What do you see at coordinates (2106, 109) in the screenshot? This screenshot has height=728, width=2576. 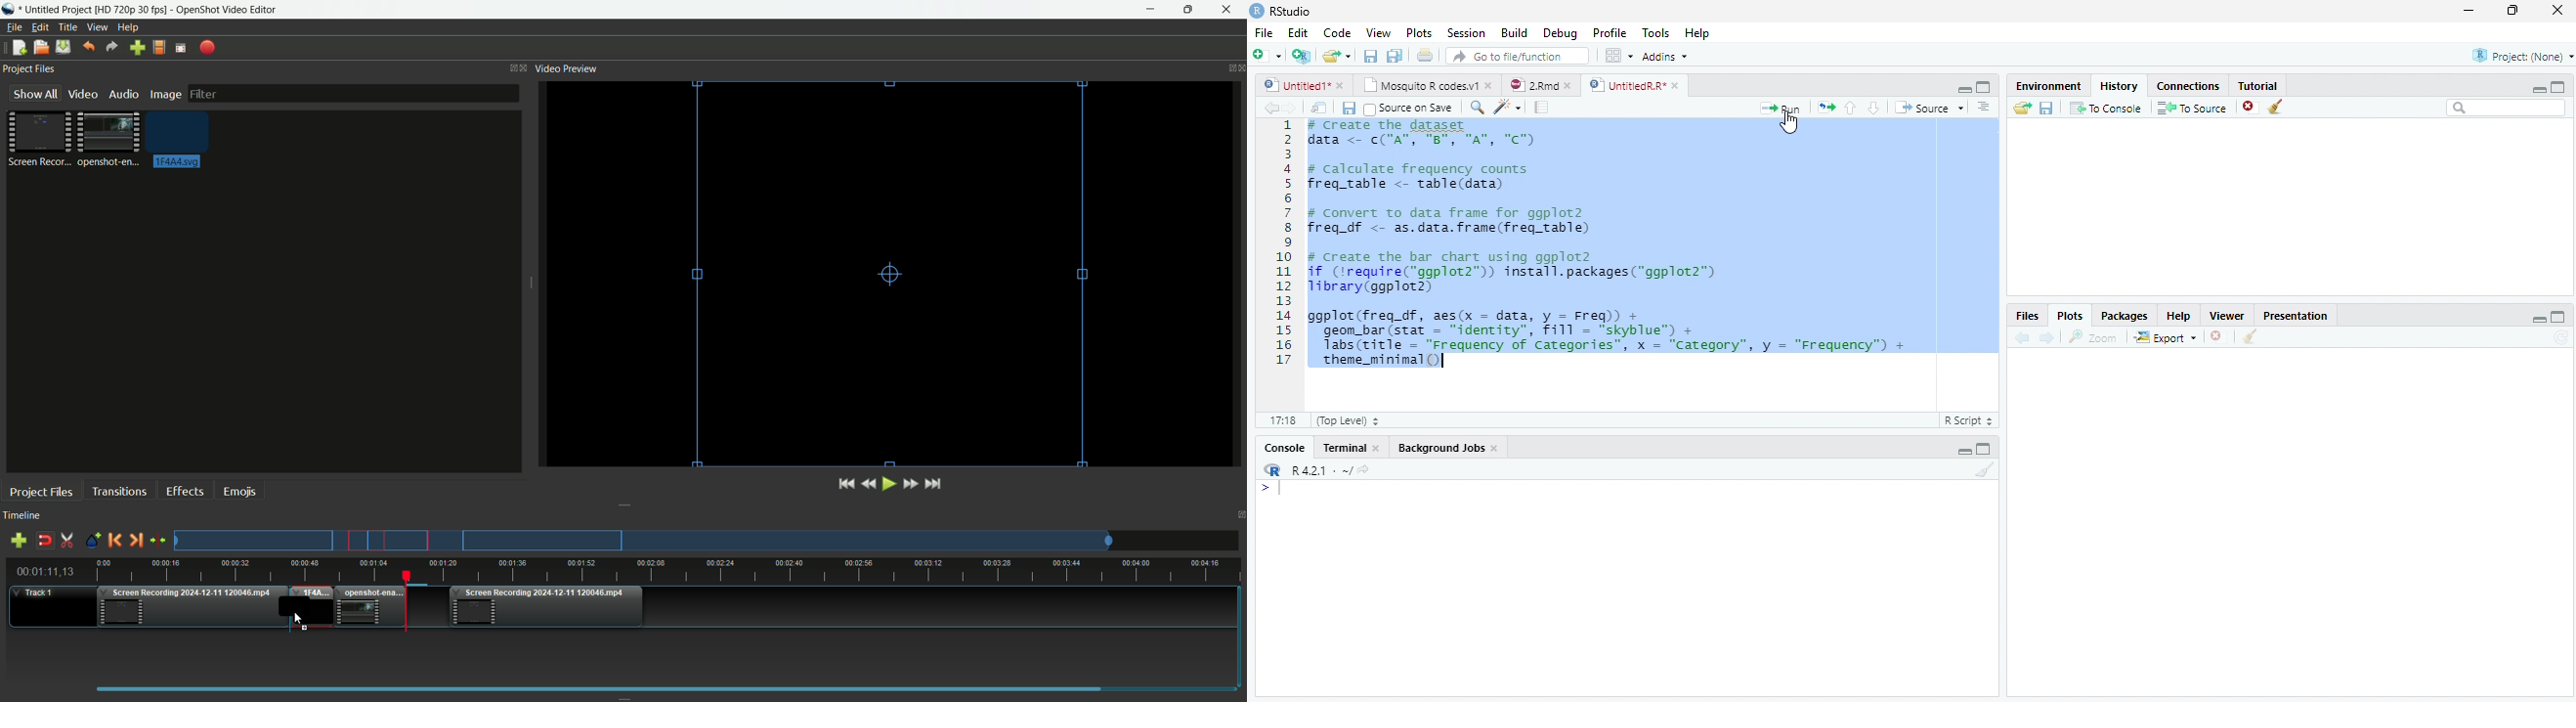 I see `To console` at bounding box center [2106, 109].